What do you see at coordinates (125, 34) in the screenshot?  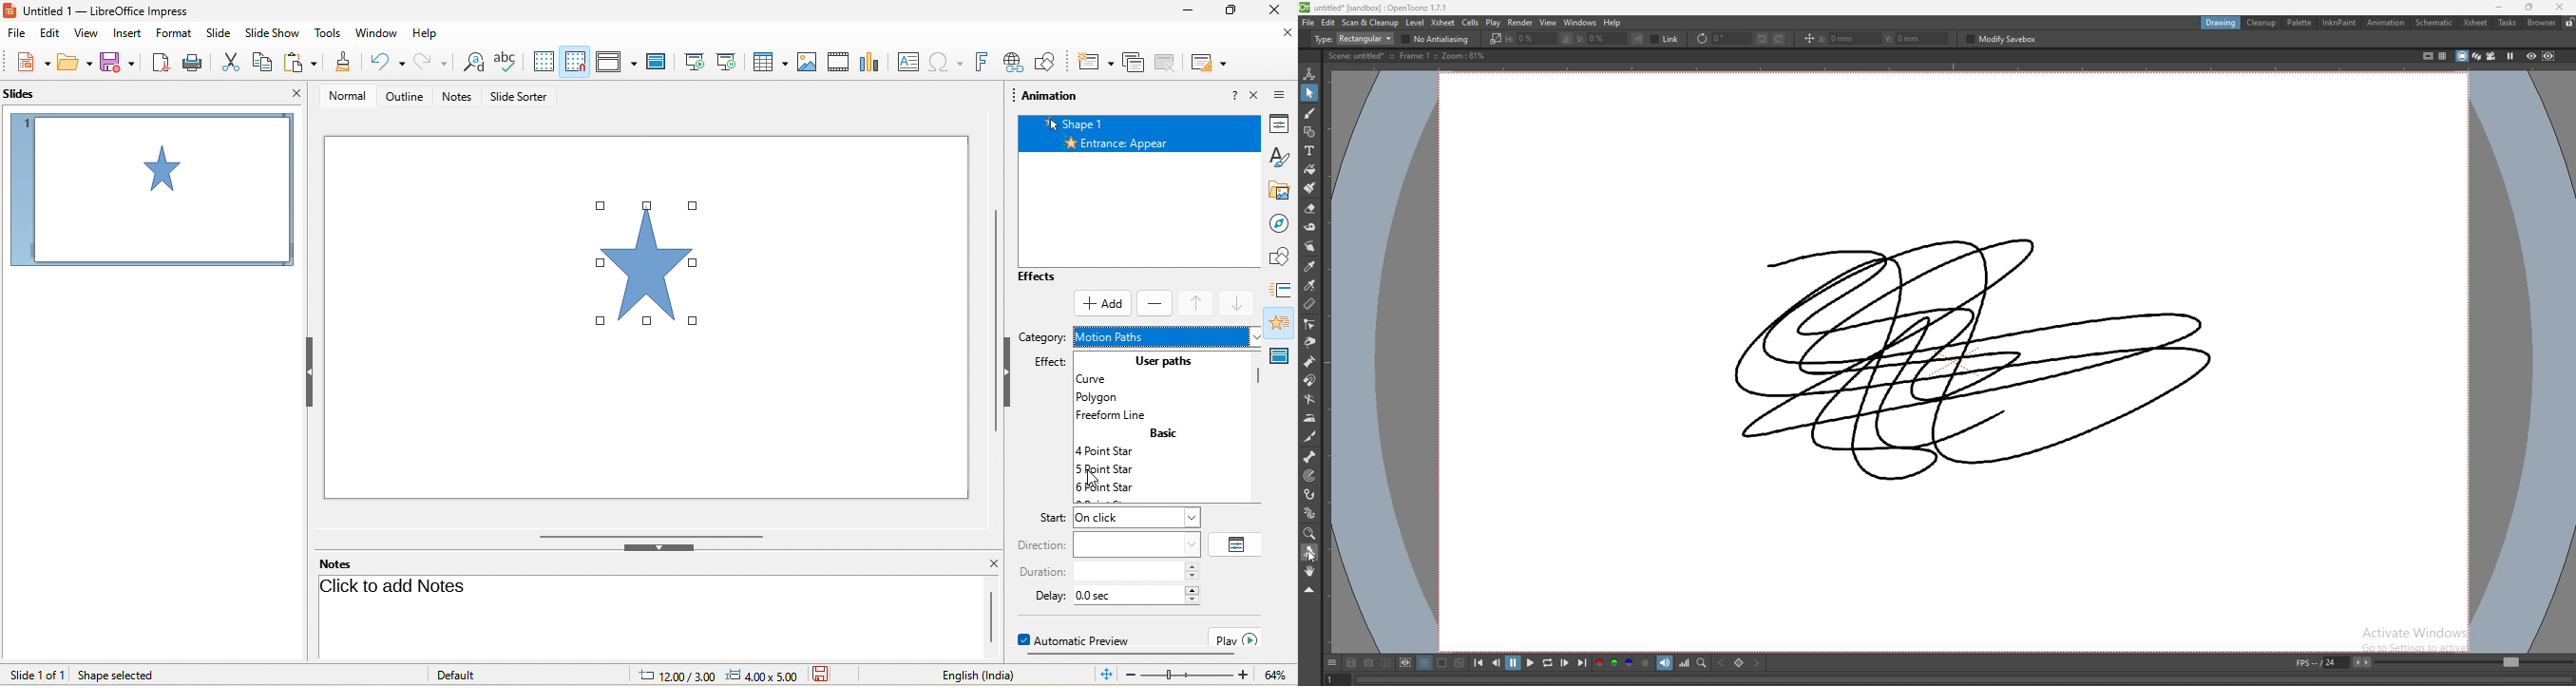 I see `insert` at bounding box center [125, 34].